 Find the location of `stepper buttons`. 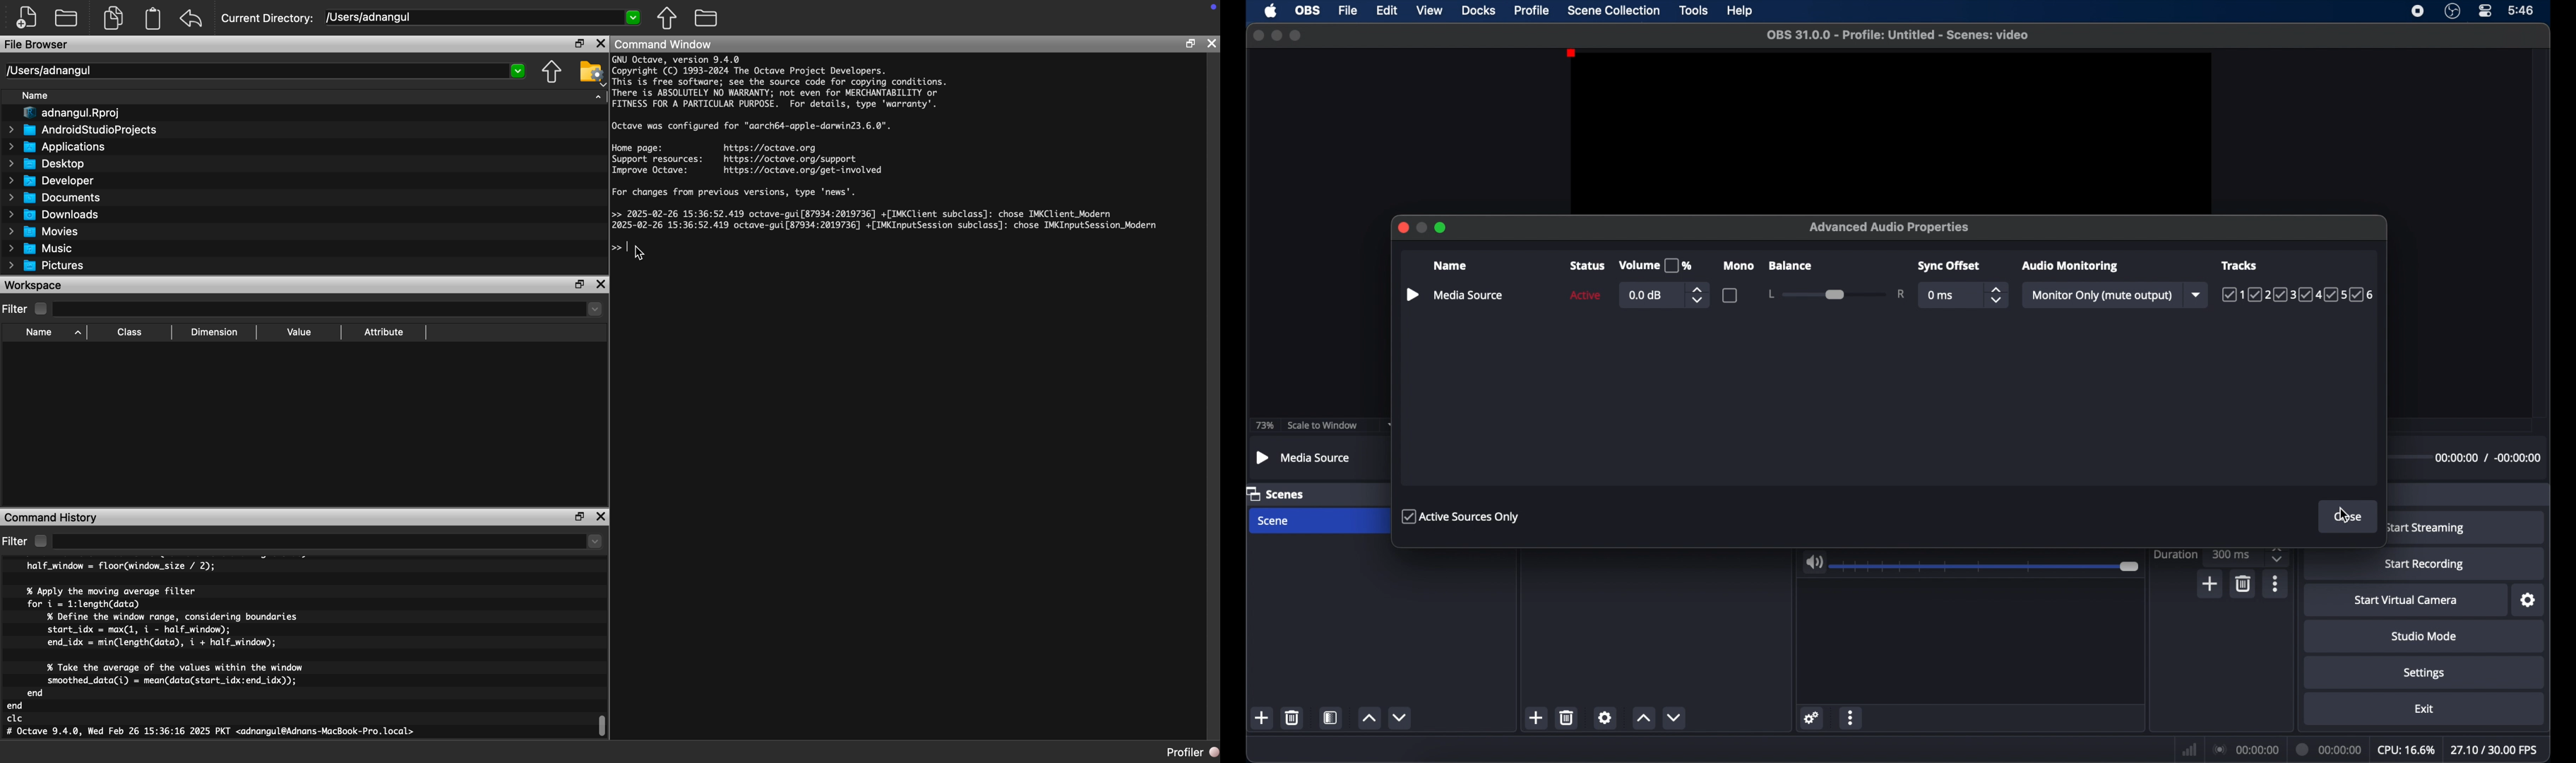

stepper buttons is located at coordinates (1698, 295).